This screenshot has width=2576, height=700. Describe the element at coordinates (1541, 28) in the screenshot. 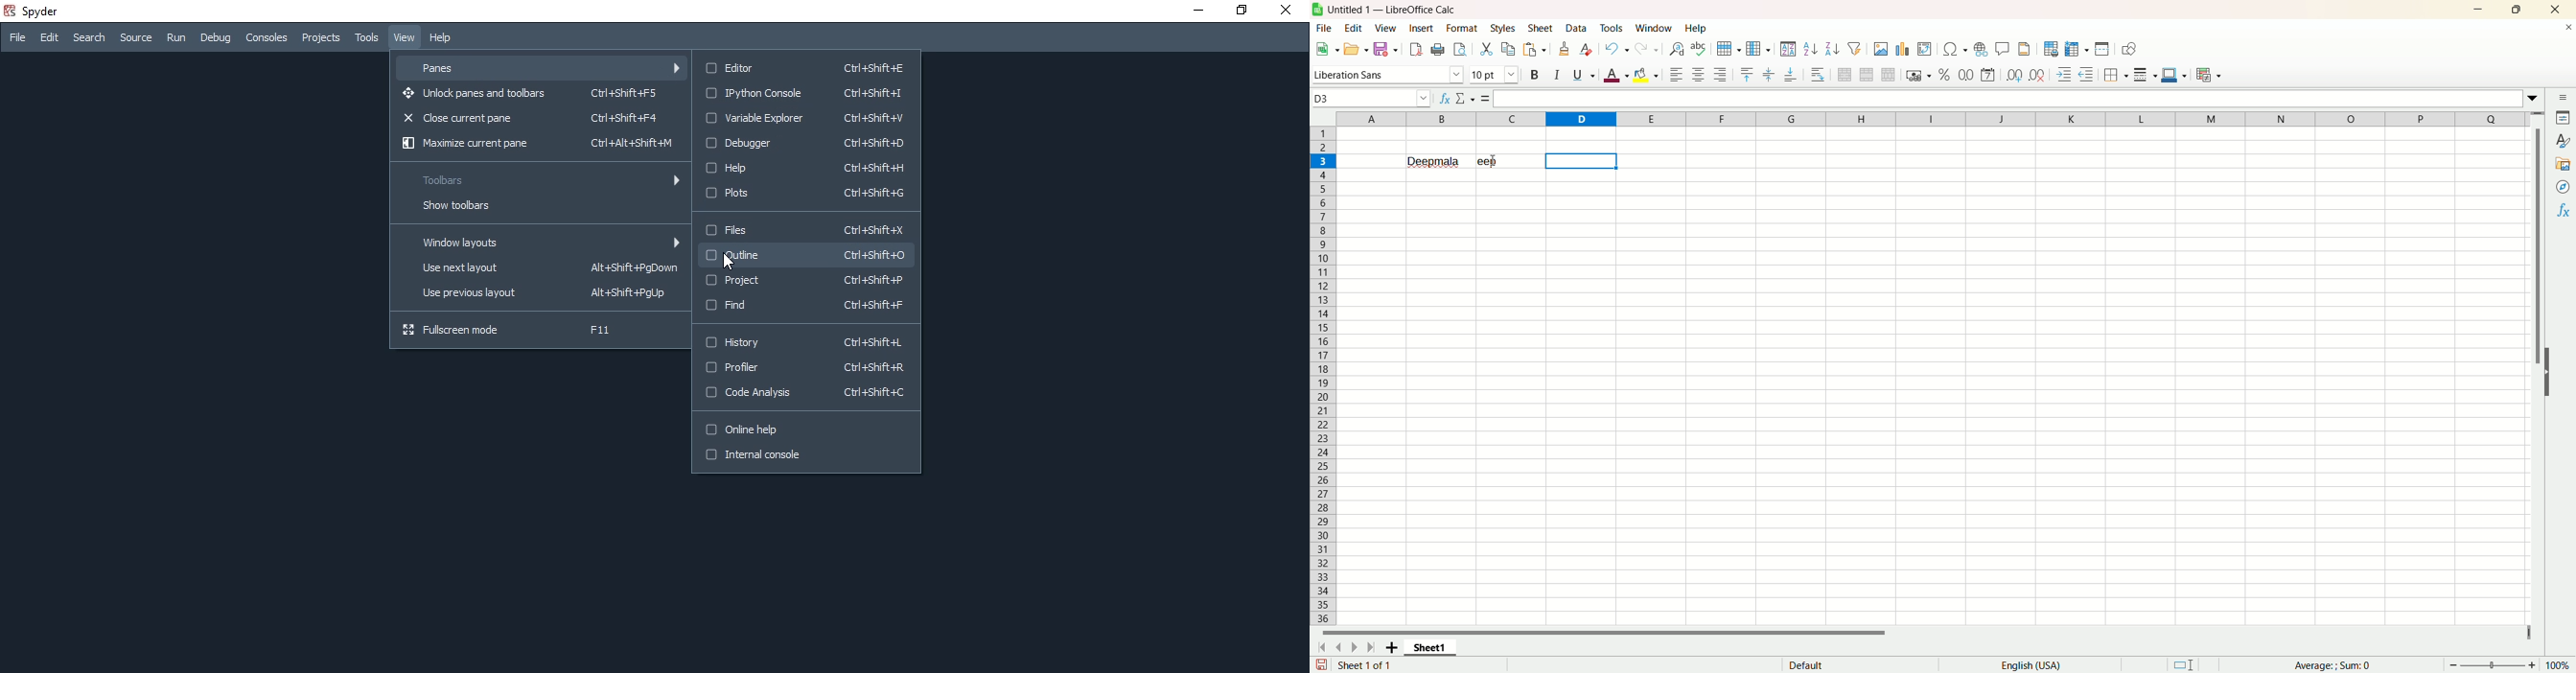

I see `Sheet` at that location.